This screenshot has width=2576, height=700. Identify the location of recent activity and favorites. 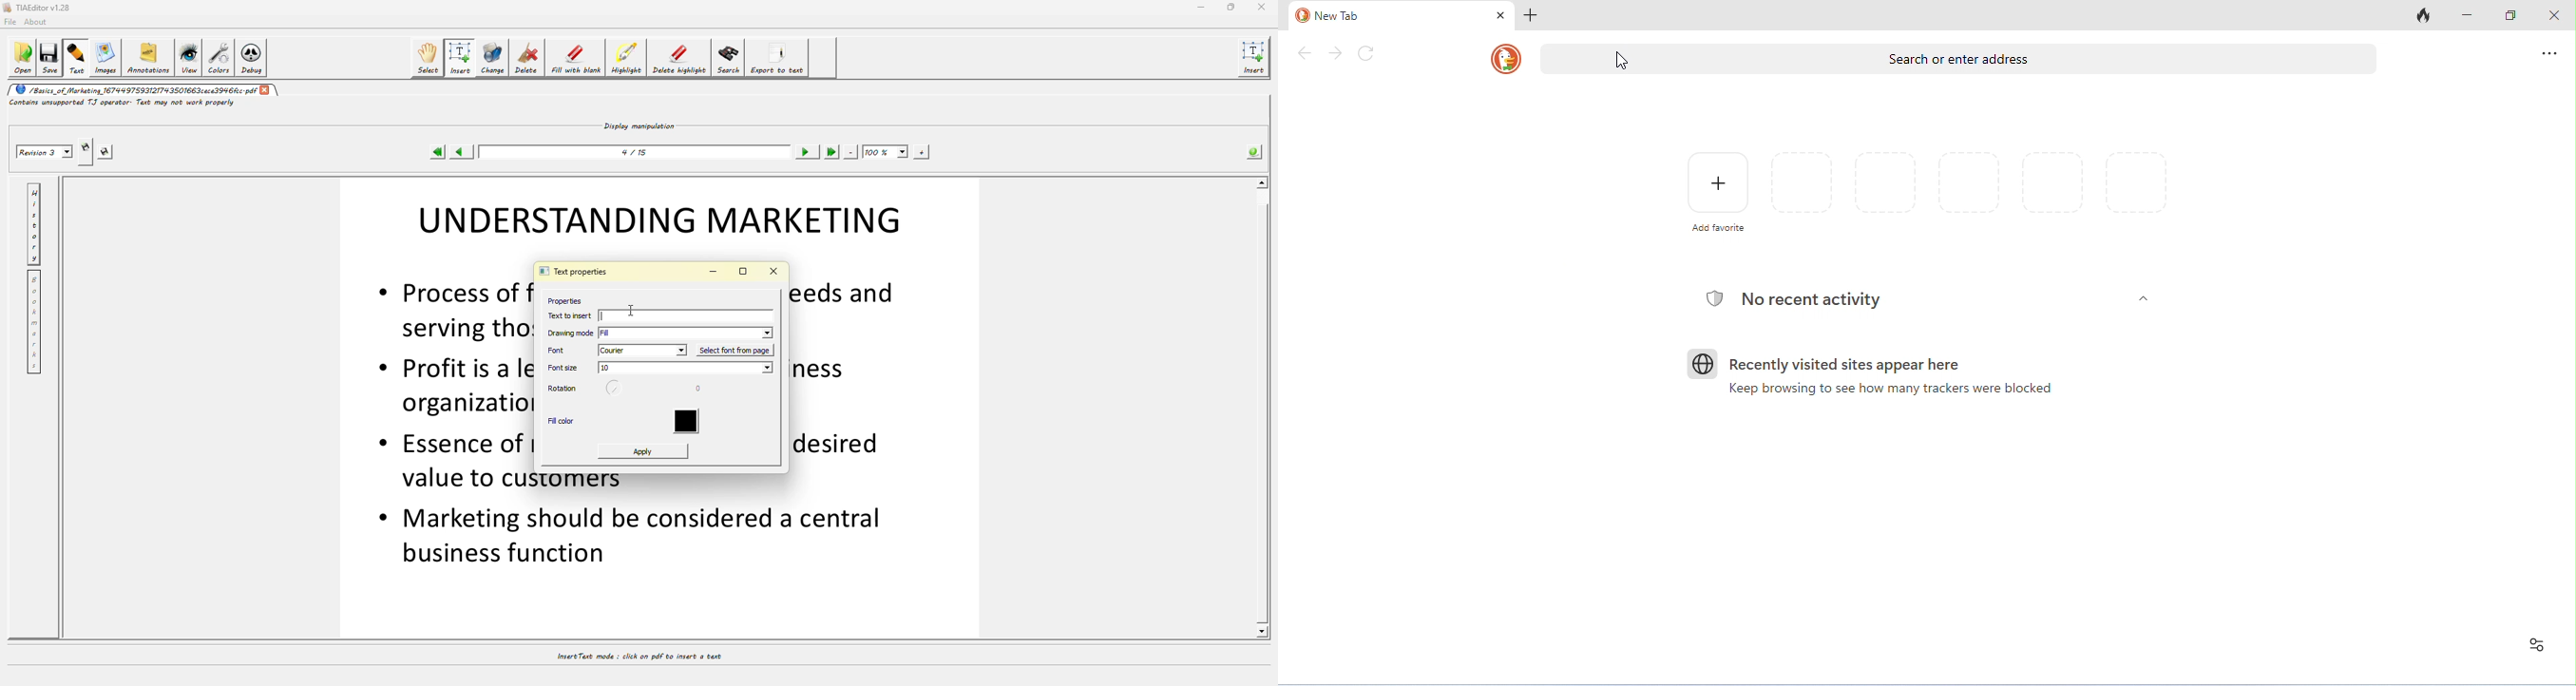
(2539, 643).